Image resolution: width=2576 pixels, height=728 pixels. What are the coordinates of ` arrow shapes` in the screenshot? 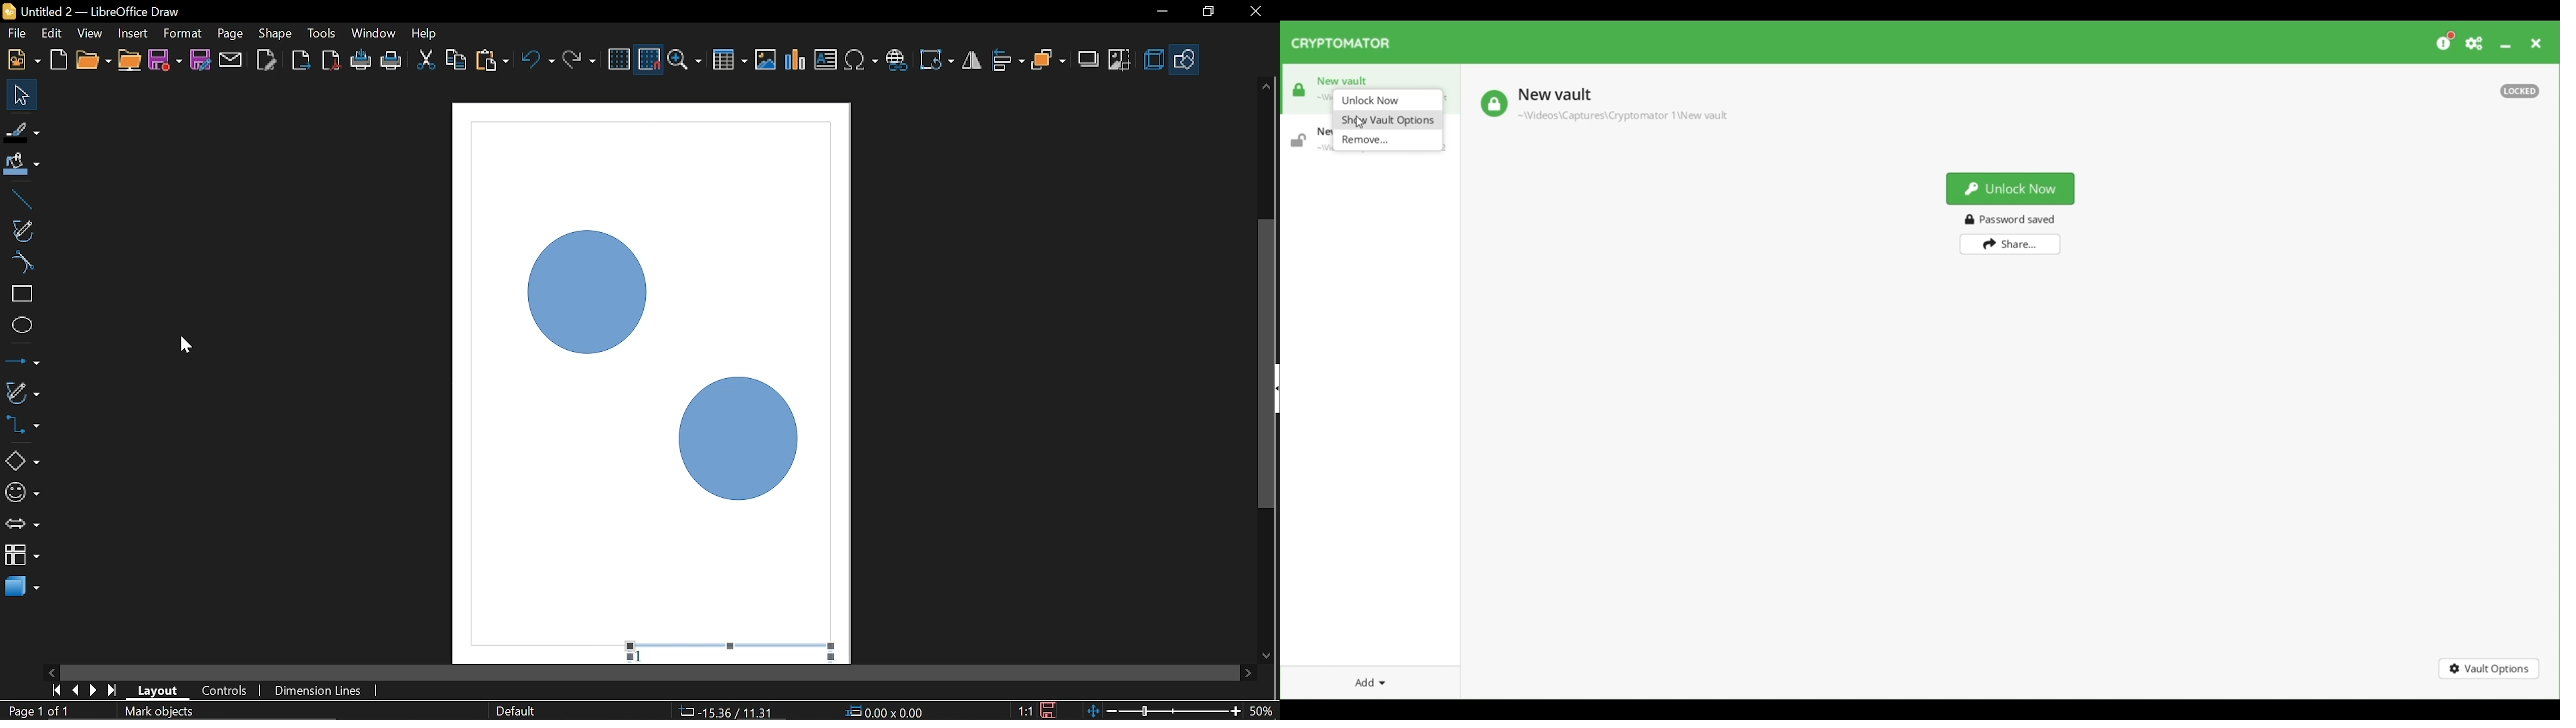 It's located at (22, 526).